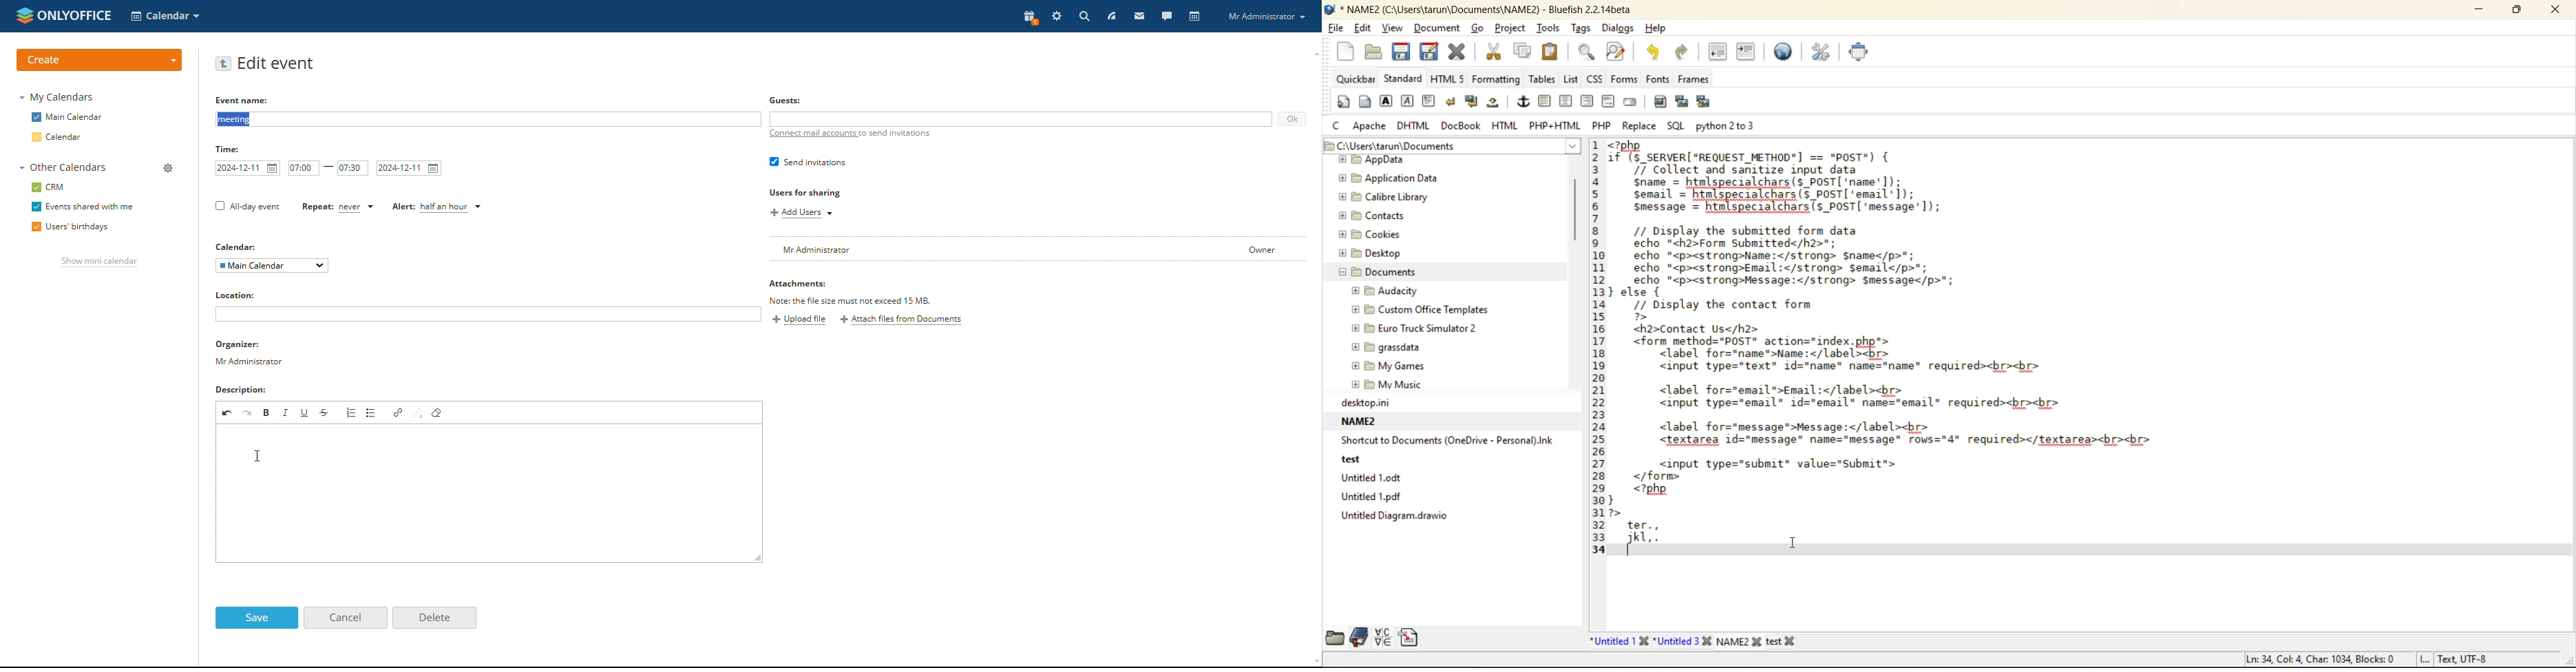 The image size is (2576, 672). I want to click on profile, so click(1266, 16).